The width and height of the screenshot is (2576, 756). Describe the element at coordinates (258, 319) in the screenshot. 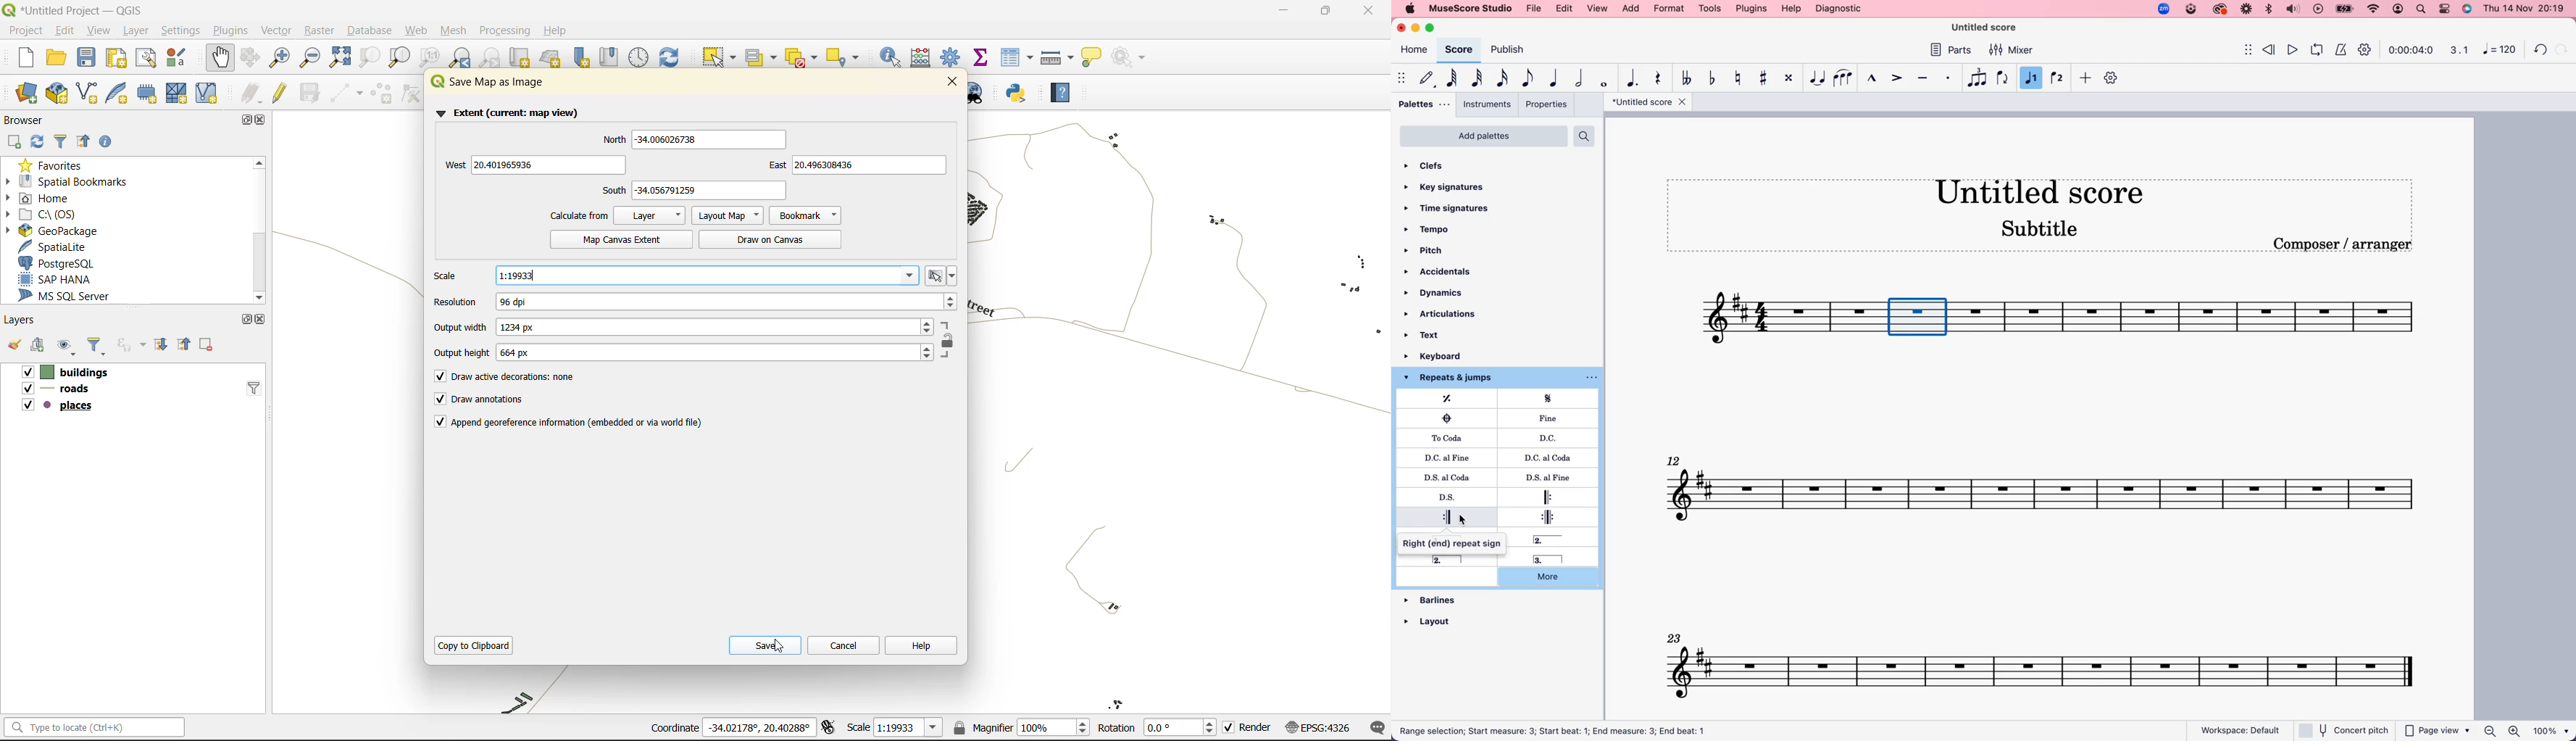

I see `close` at that location.